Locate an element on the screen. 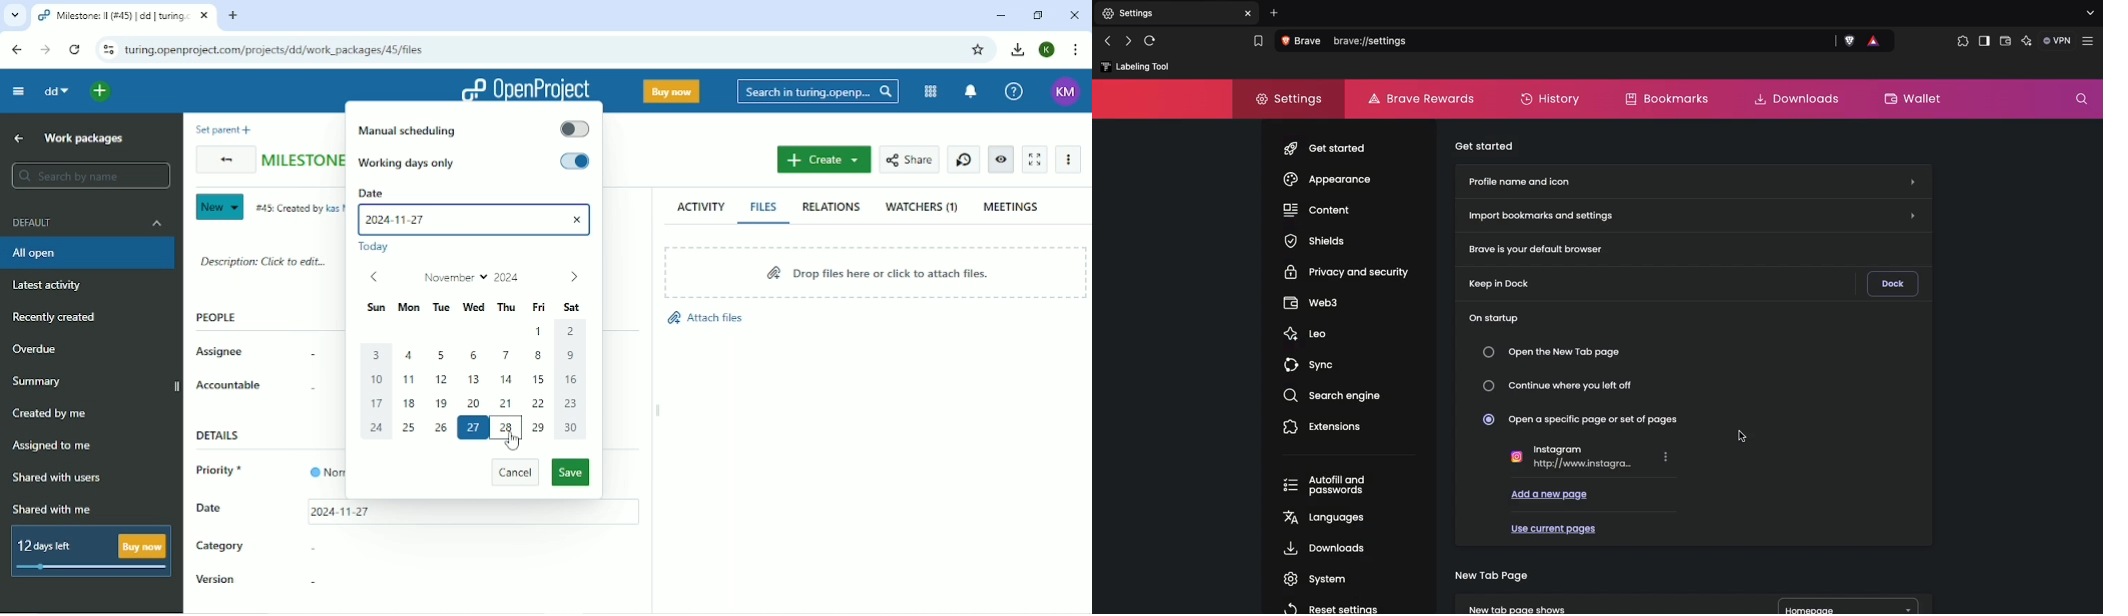 This screenshot has height=616, width=2128. K is located at coordinates (1048, 50).